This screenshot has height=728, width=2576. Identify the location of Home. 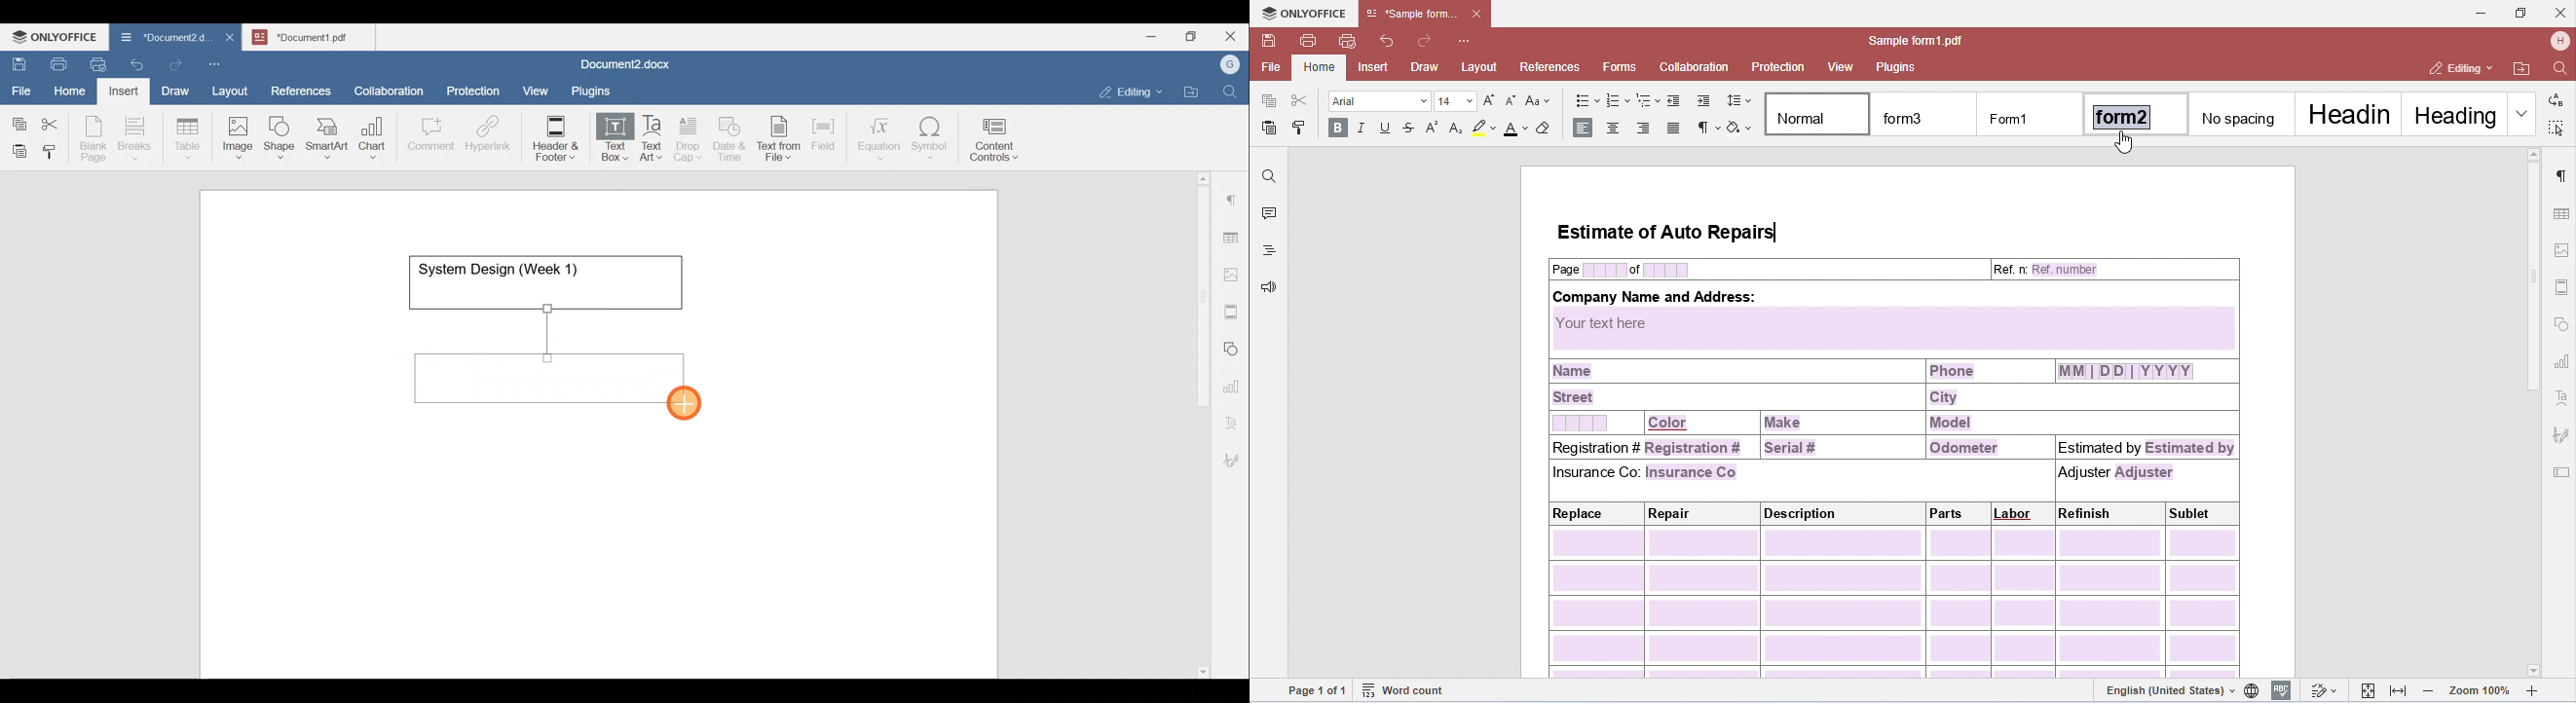
(70, 90).